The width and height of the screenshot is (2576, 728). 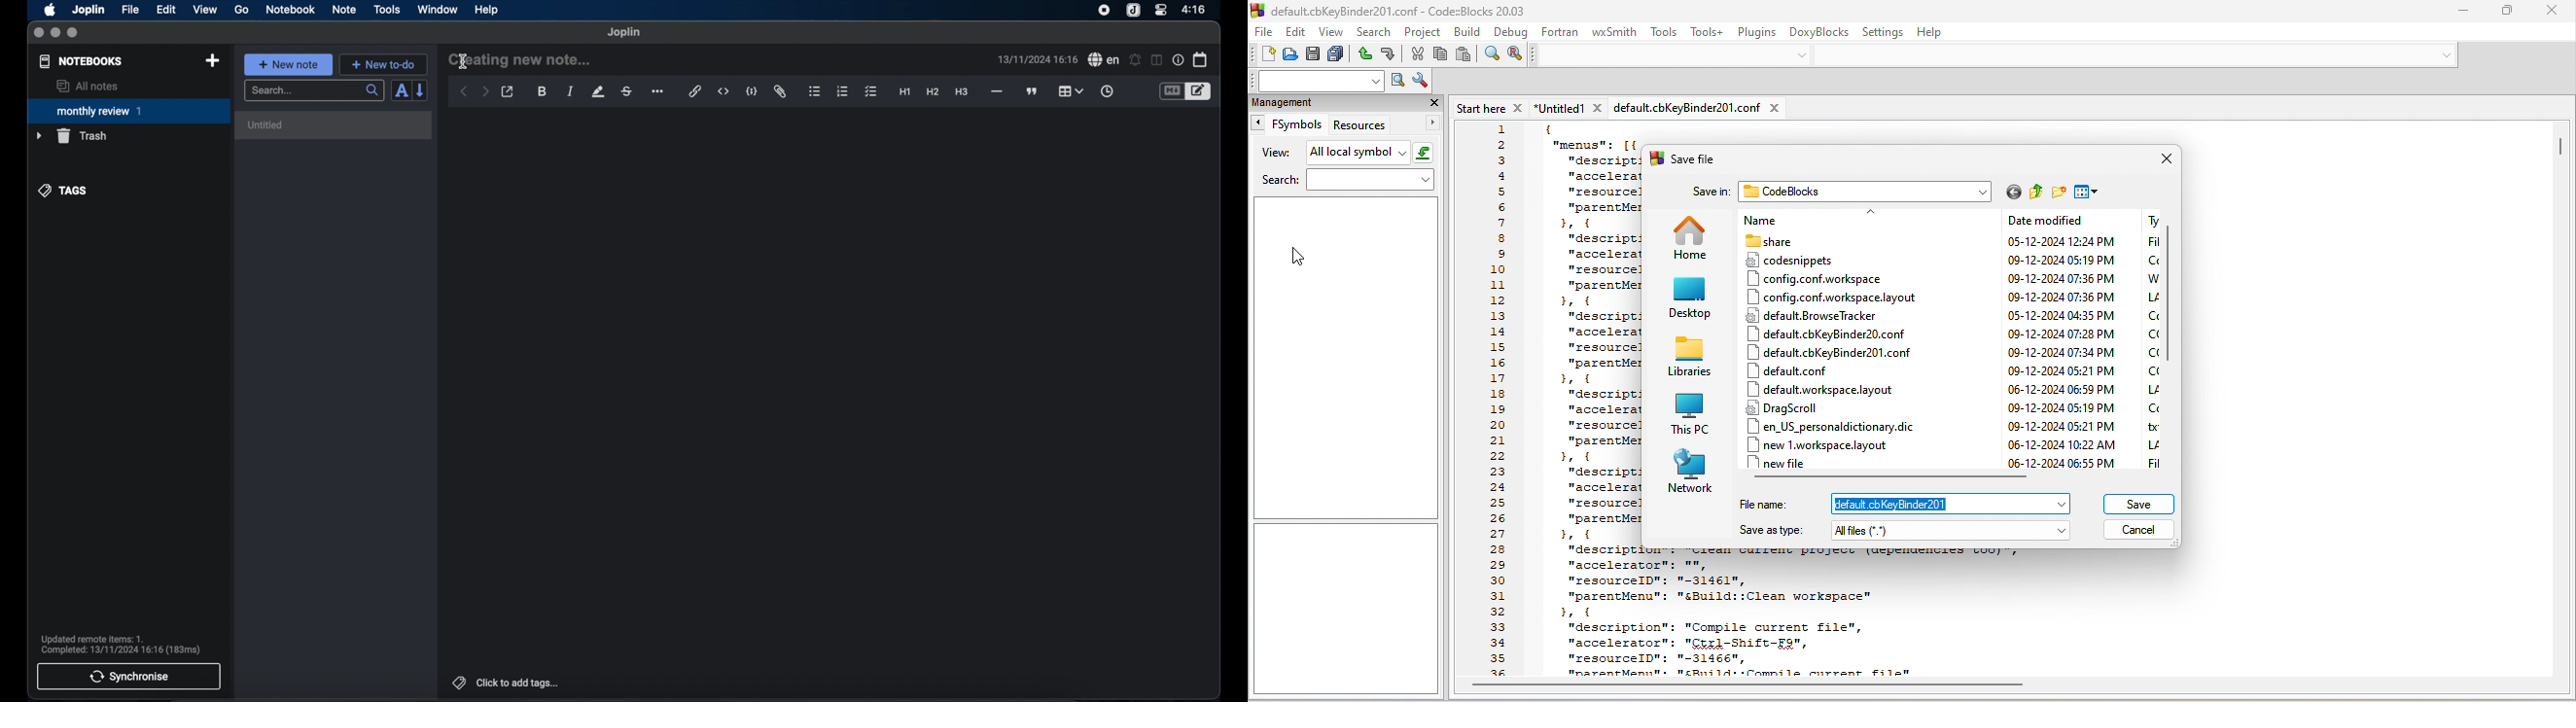 I want to click on untitled1, so click(x=1570, y=108).